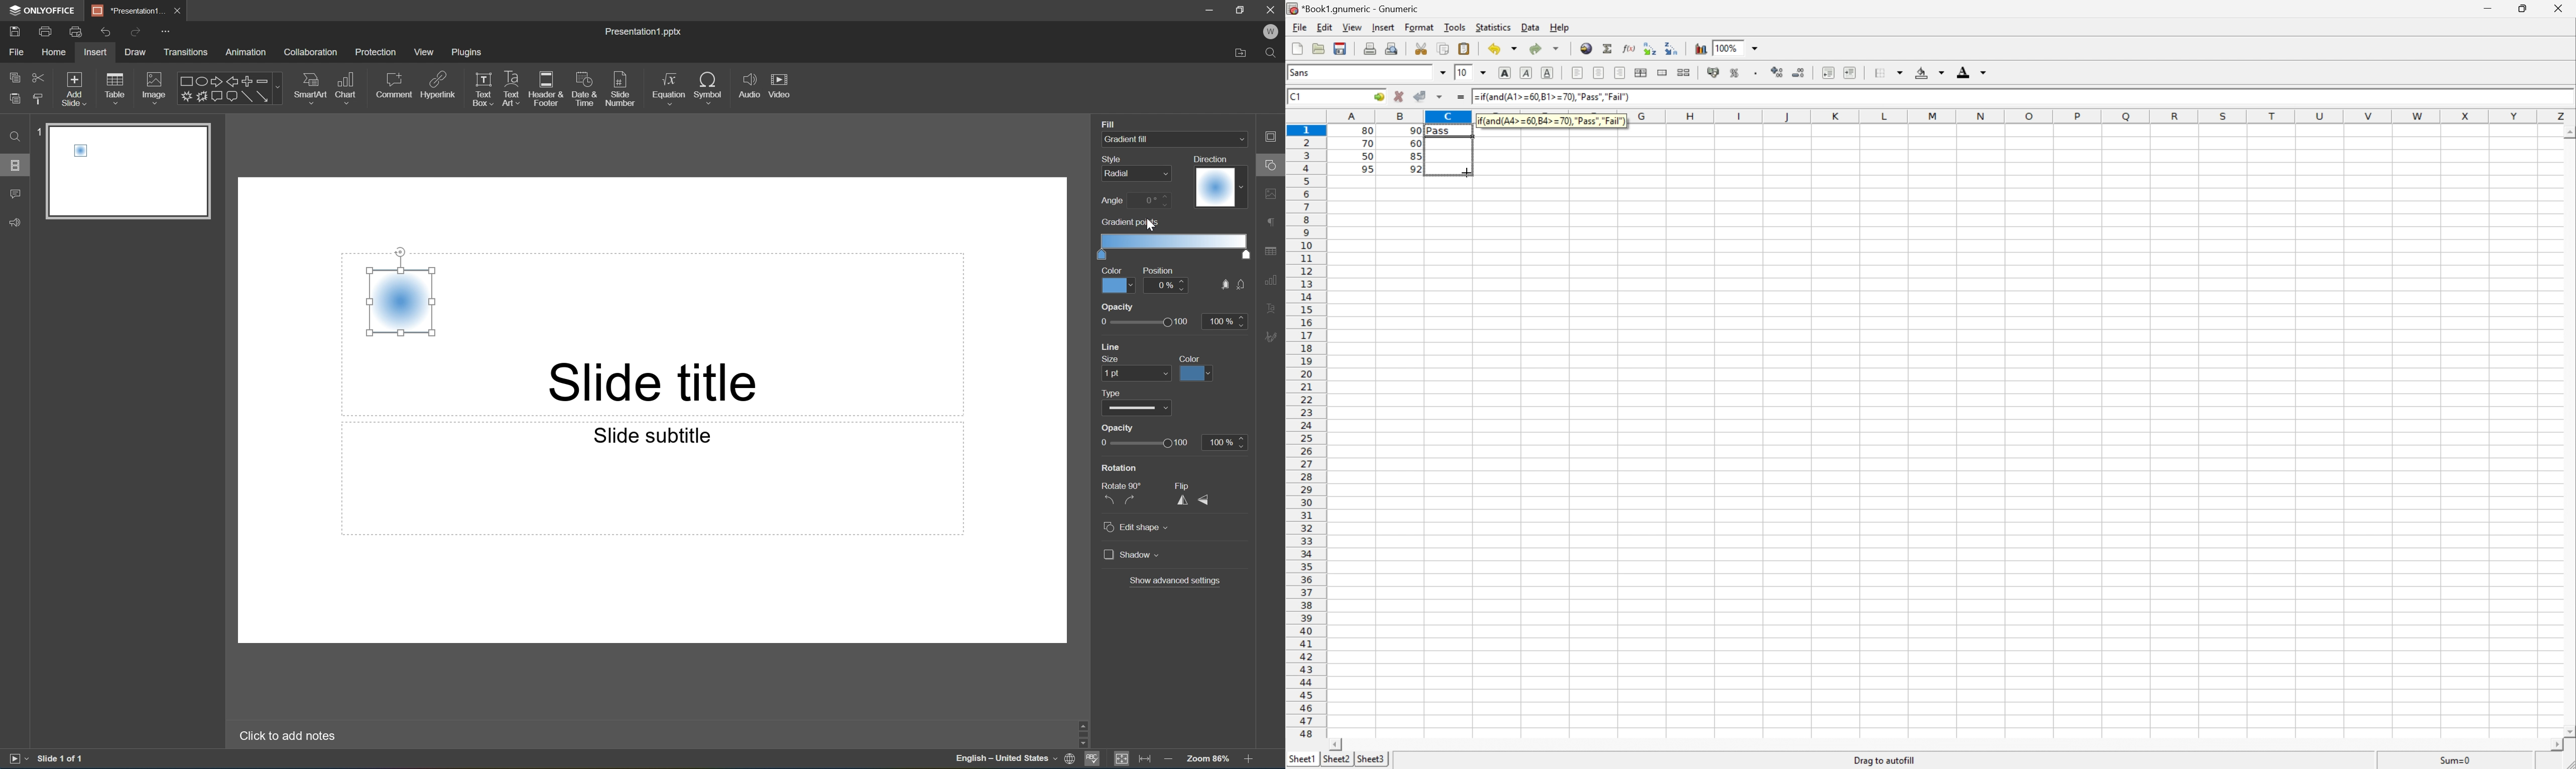 The width and height of the screenshot is (2576, 784). I want to click on 50, so click(1365, 157).